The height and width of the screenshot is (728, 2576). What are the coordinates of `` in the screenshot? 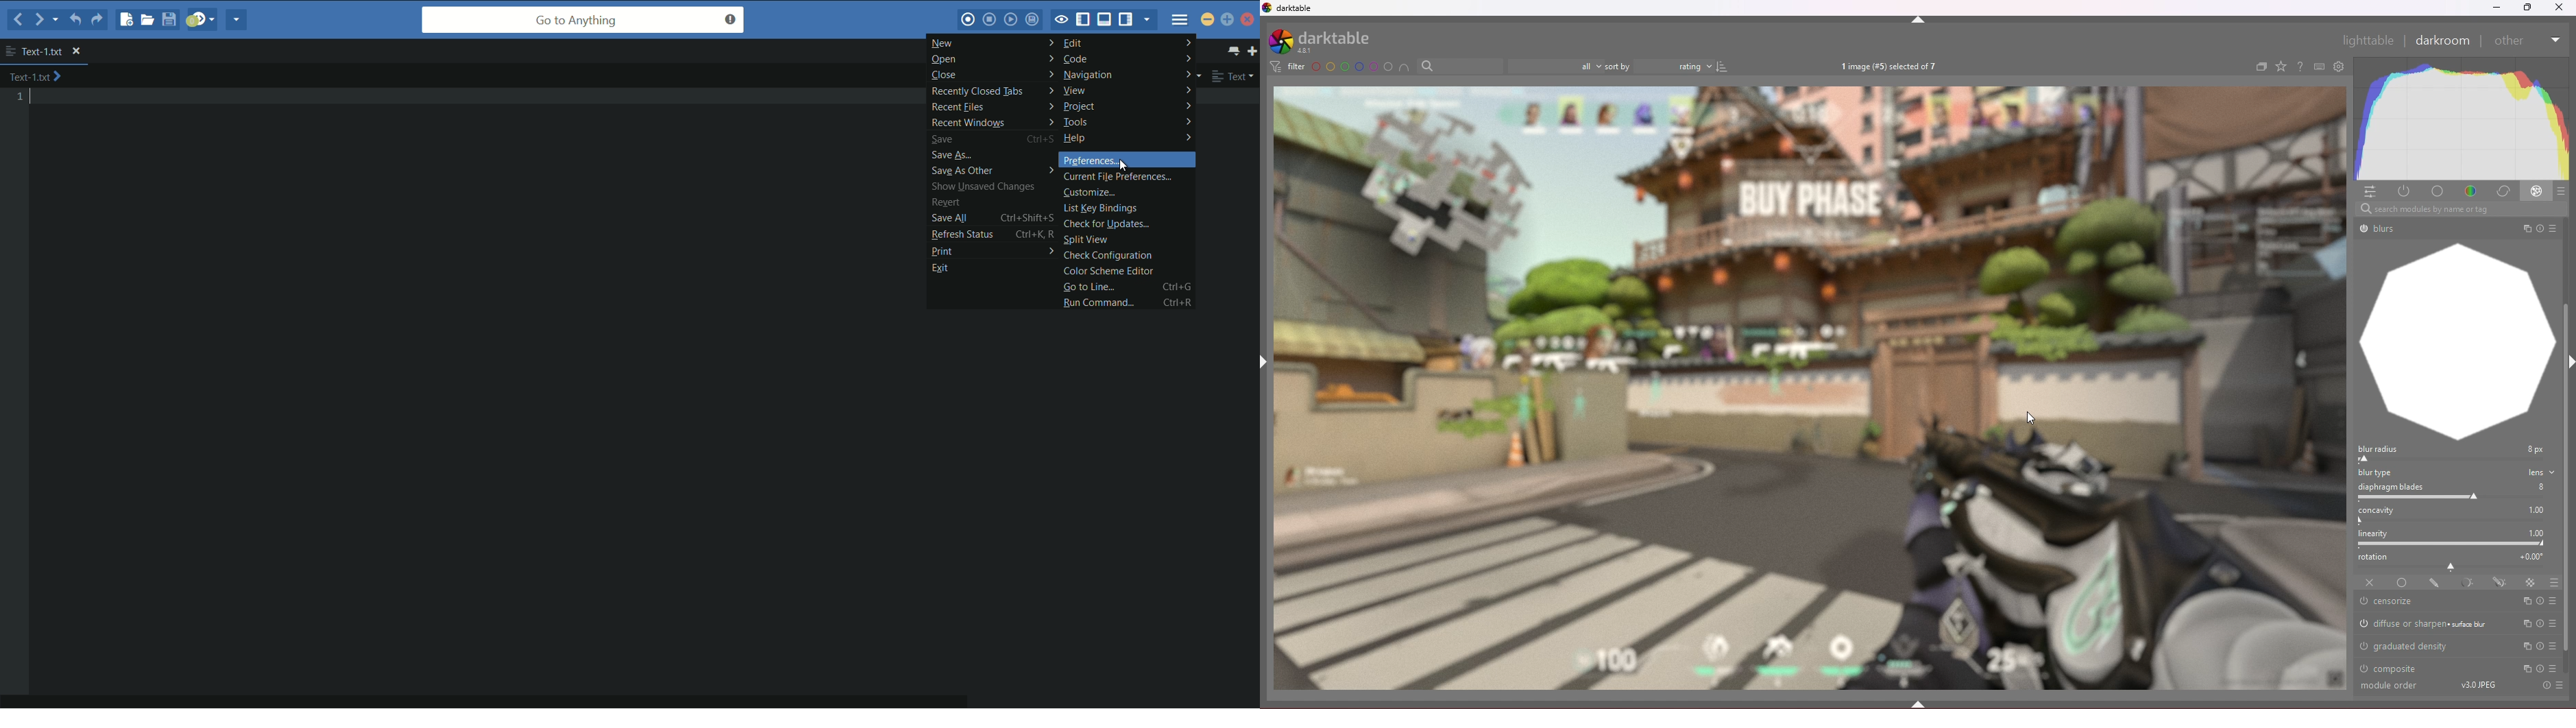 It's located at (2546, 686).